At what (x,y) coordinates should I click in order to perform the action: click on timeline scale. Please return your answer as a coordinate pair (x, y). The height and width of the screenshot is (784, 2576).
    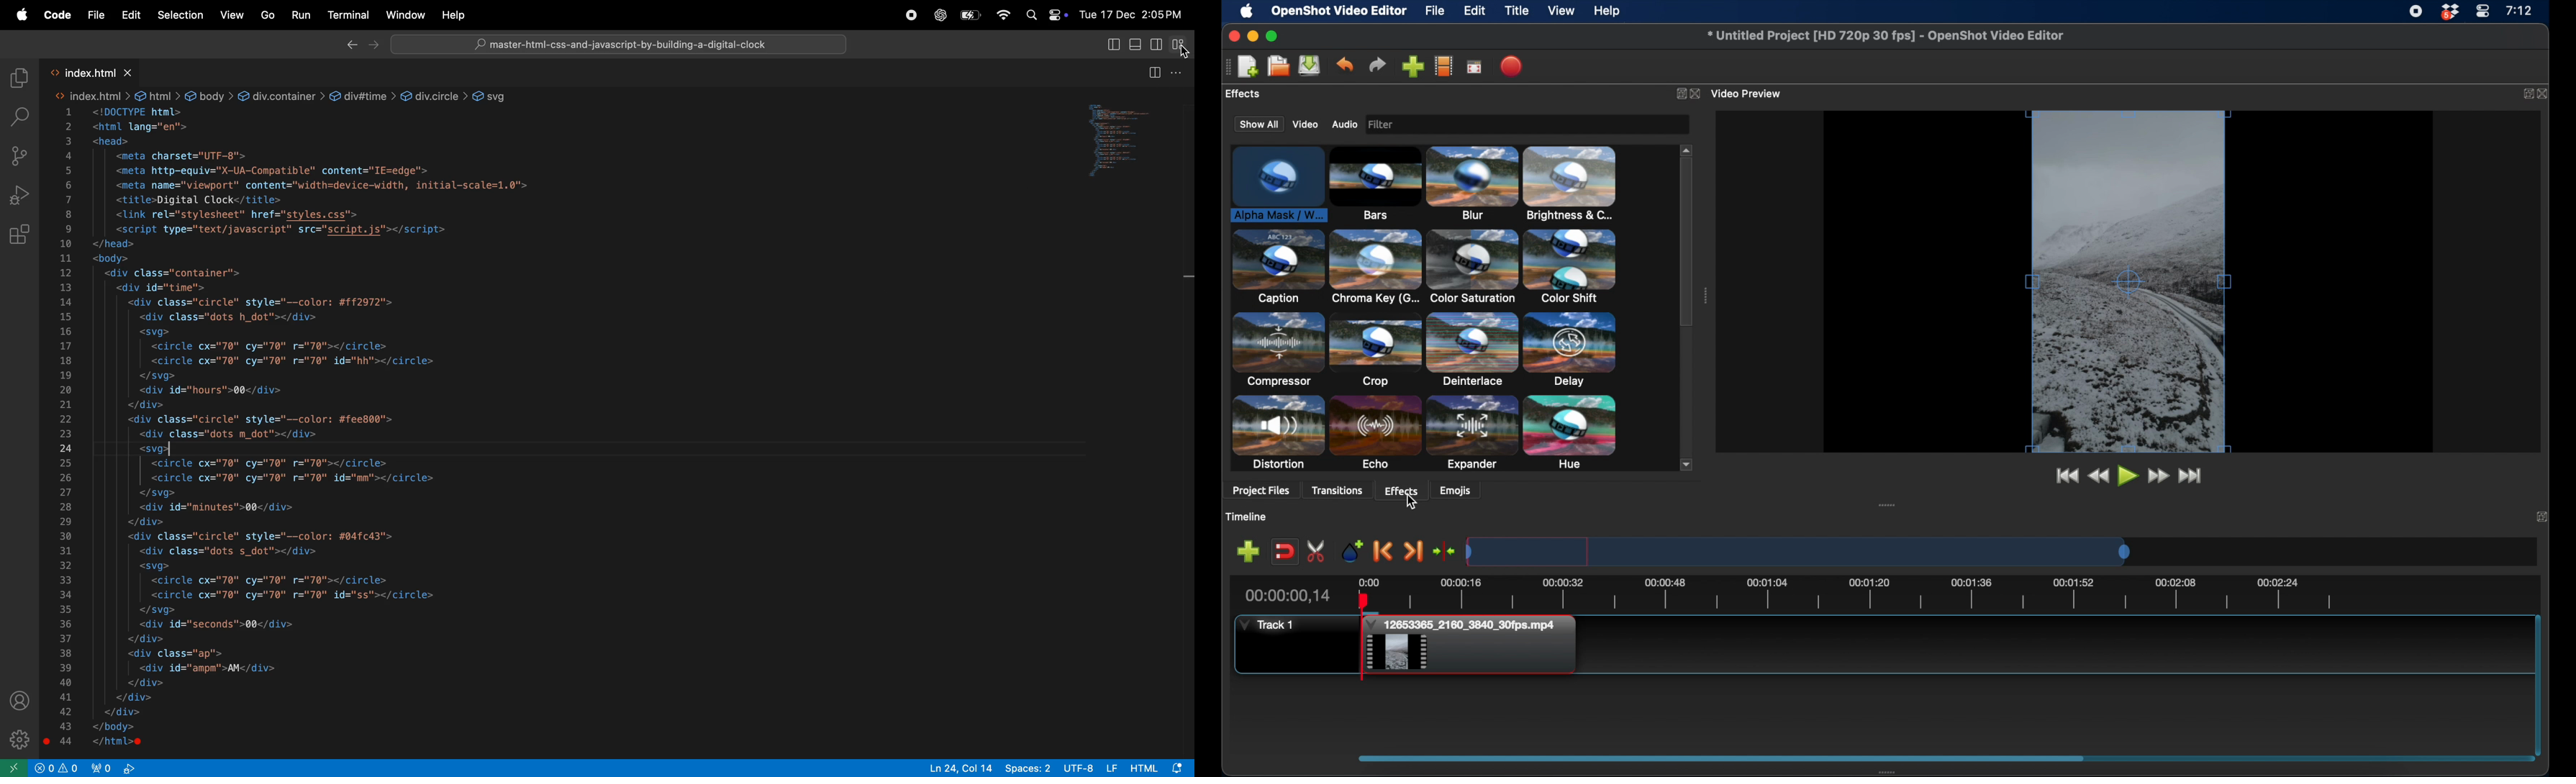
    Looking at the image, I should click on (1799, 551).